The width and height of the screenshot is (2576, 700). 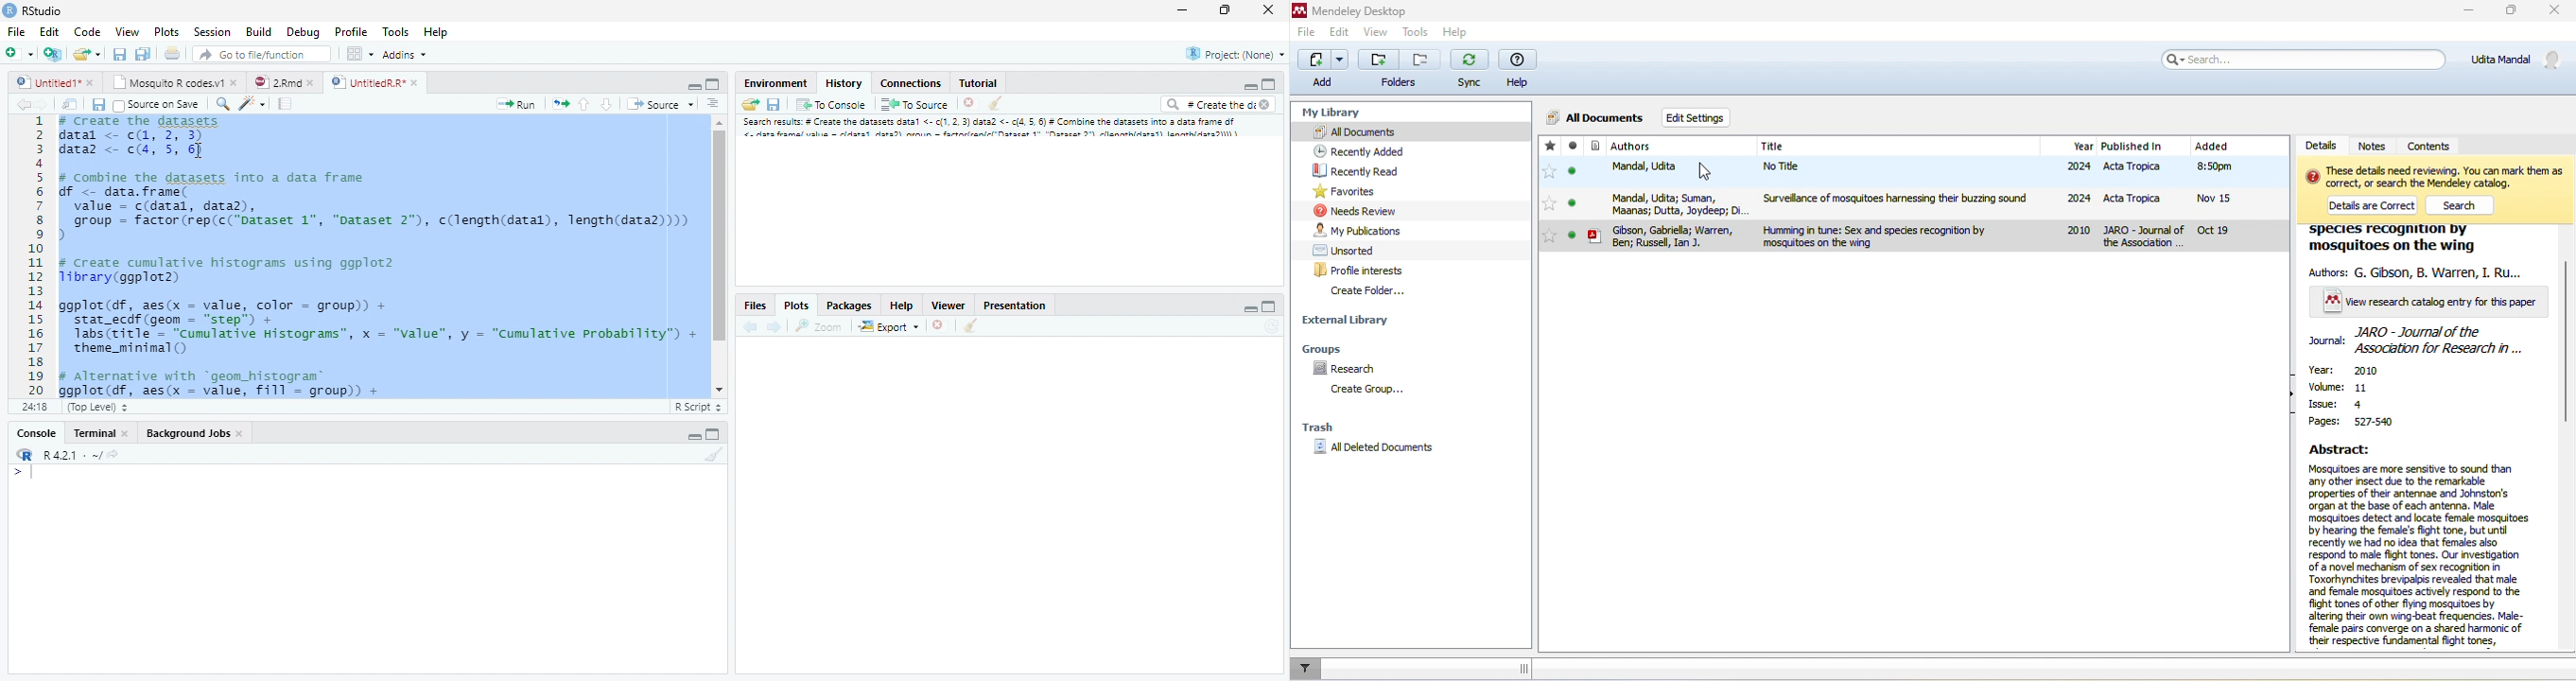 What do you see at coordinates (282, 80) in the screenshot?
I see `2.Rmd` at bounding box center [282, 80].